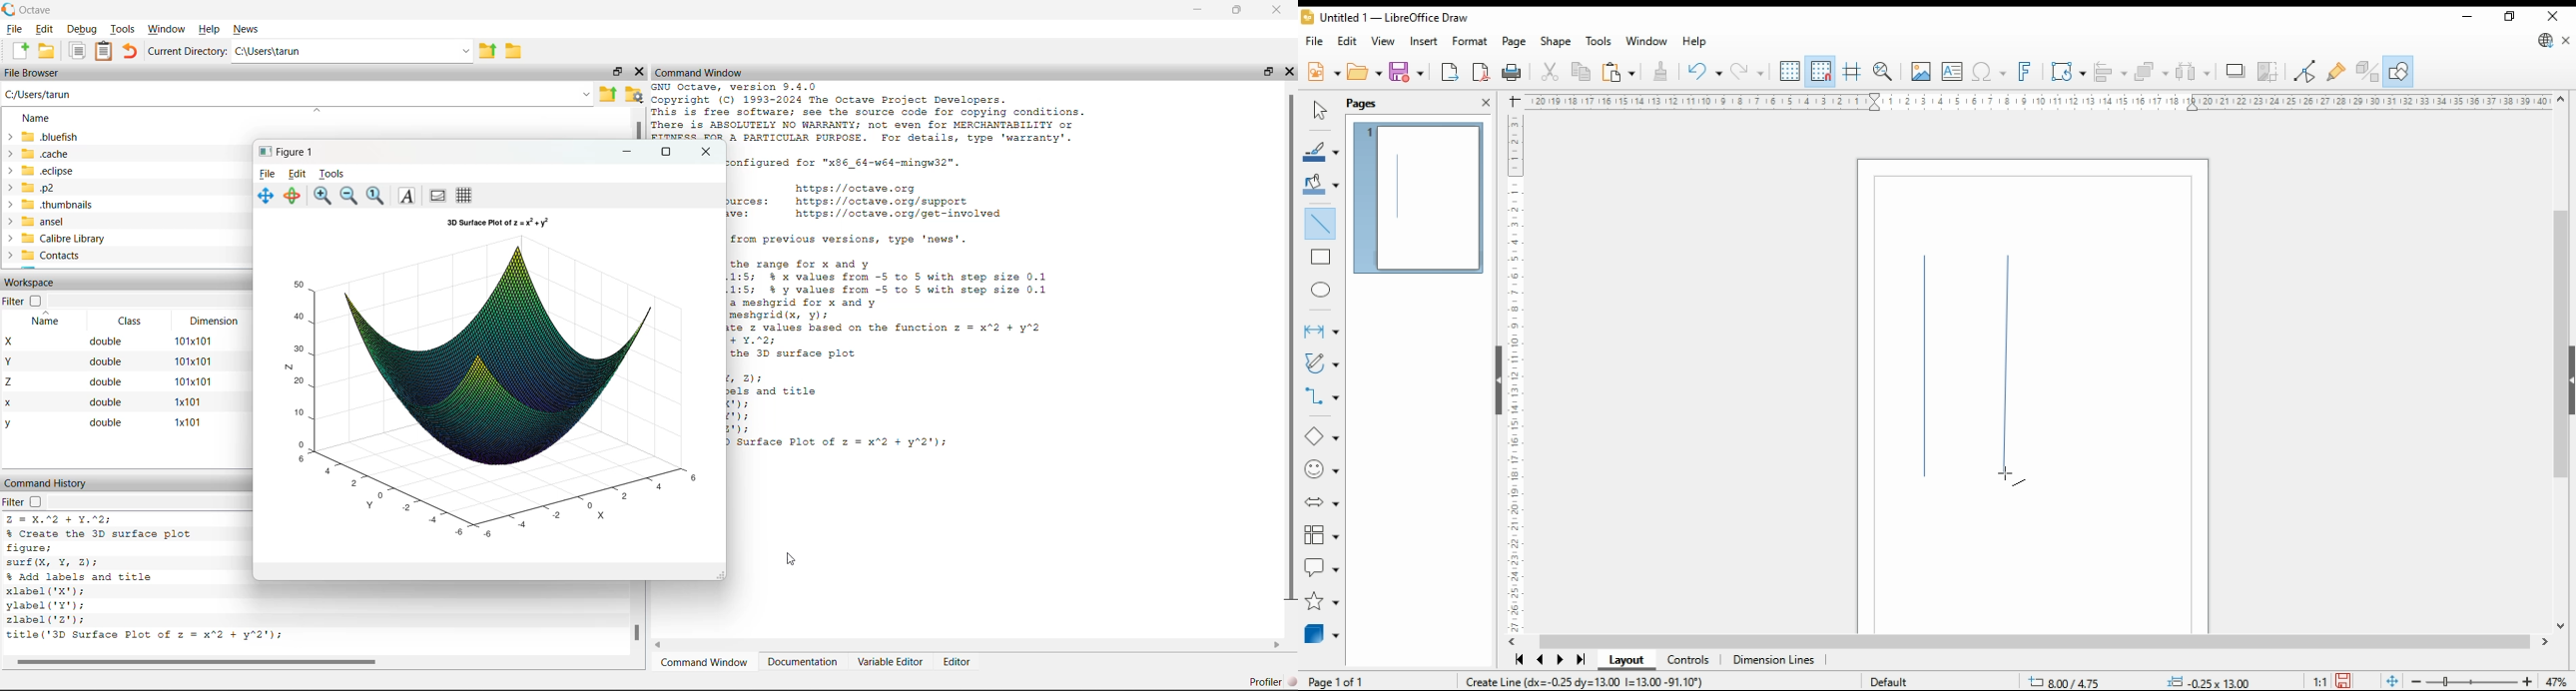 Image resolution: width=2576 pixels, height=700 pixels. Describe the element at coordinates (63, 518) in the screenshot. I see `z = x.^2 + y.^2;` at that location.